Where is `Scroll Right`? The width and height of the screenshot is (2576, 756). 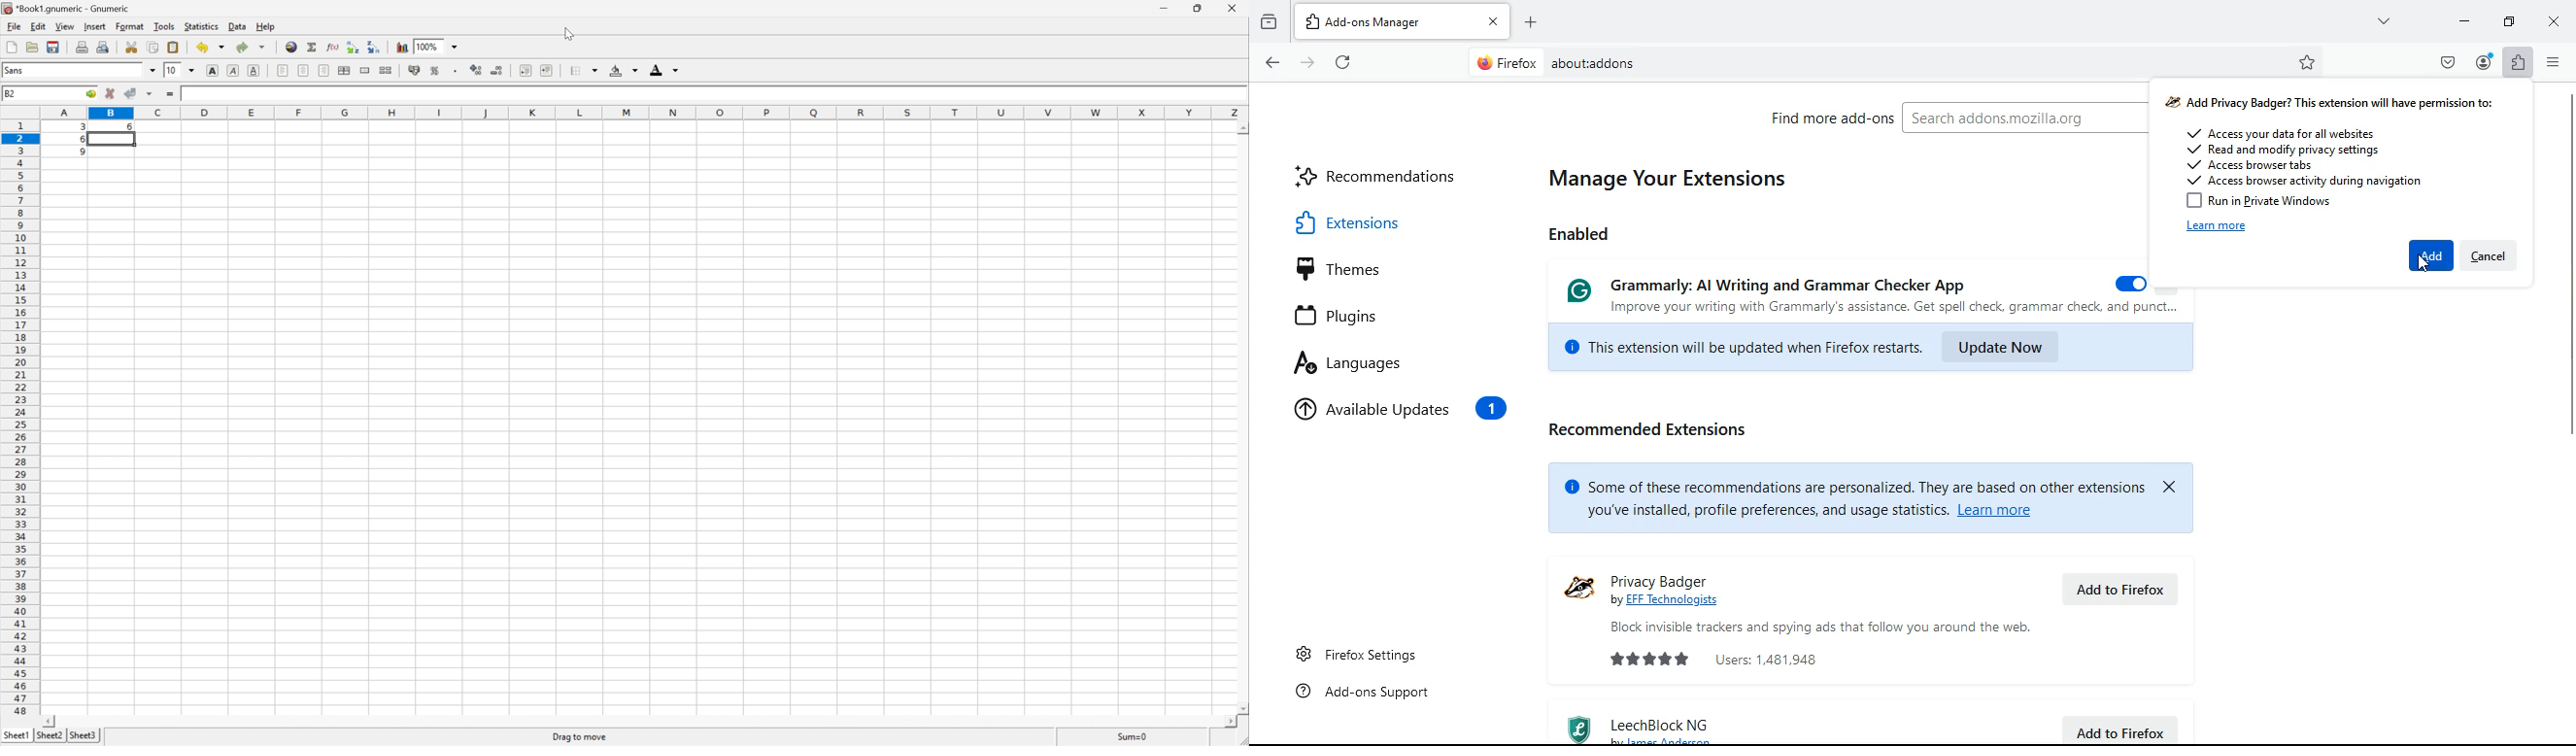 Scroll Right is located at coordinates (1227, 722).